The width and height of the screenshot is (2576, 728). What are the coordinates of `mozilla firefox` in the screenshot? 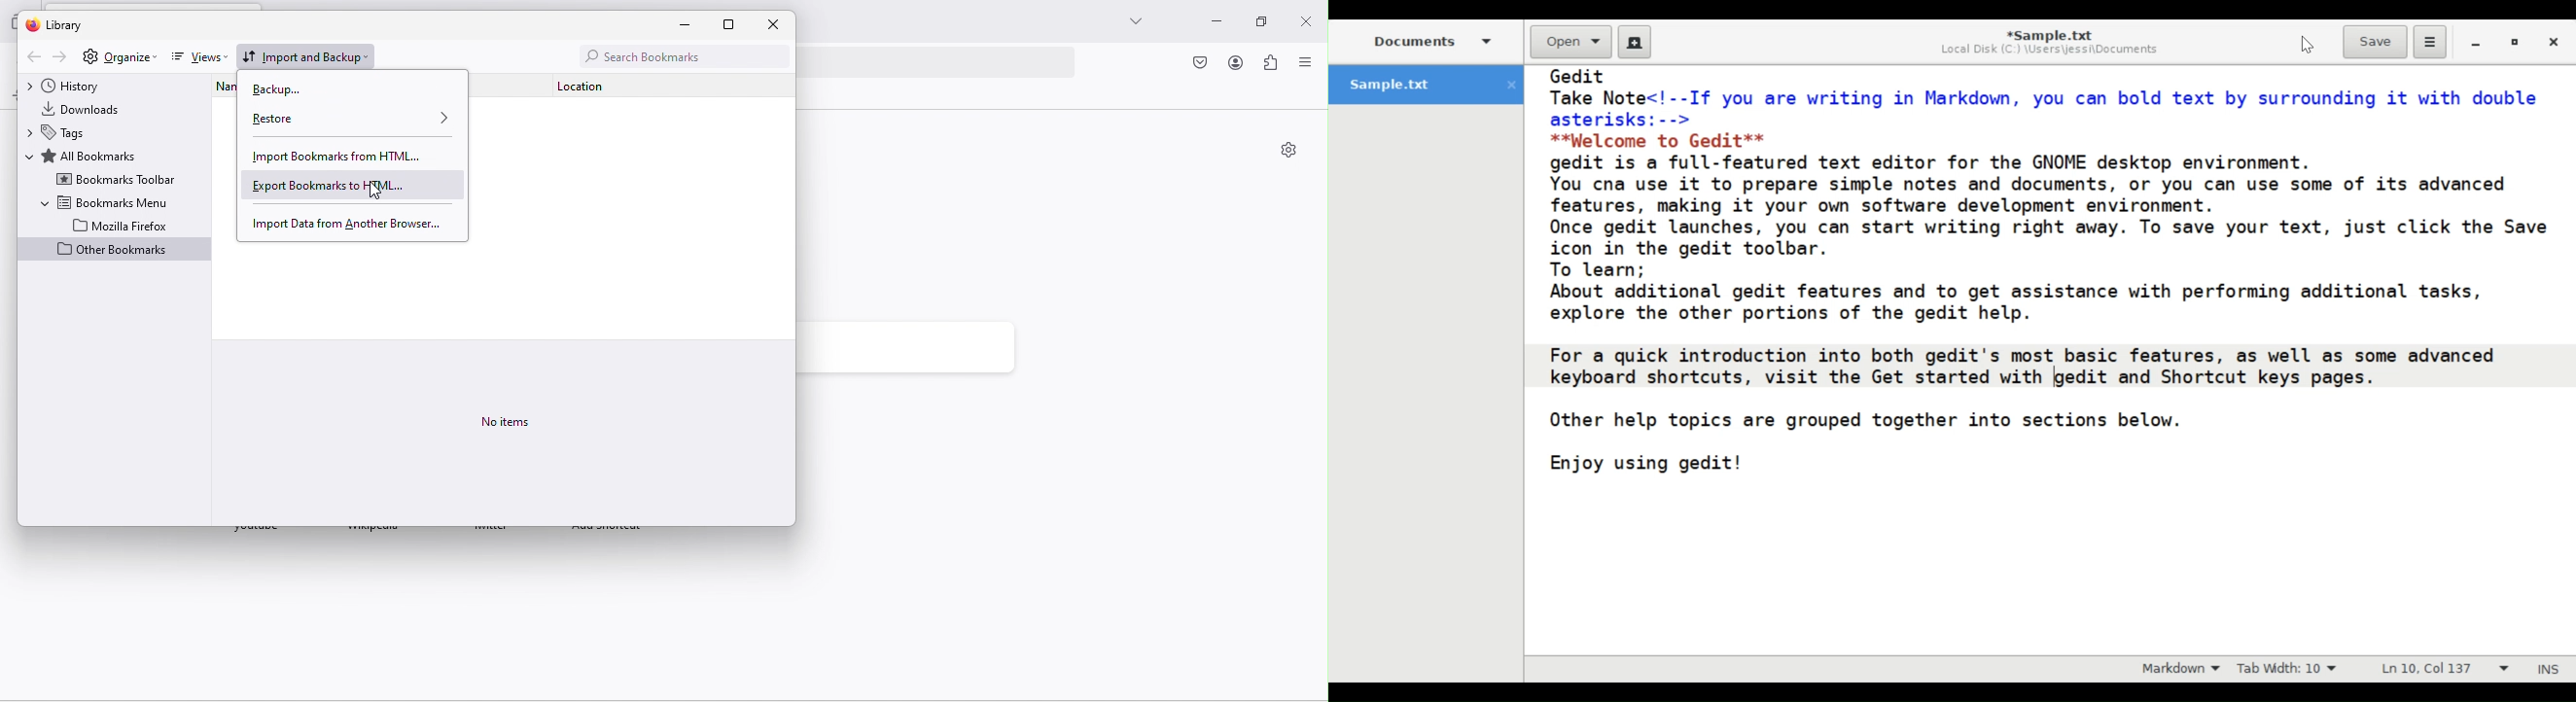 It's located at (121, 225).